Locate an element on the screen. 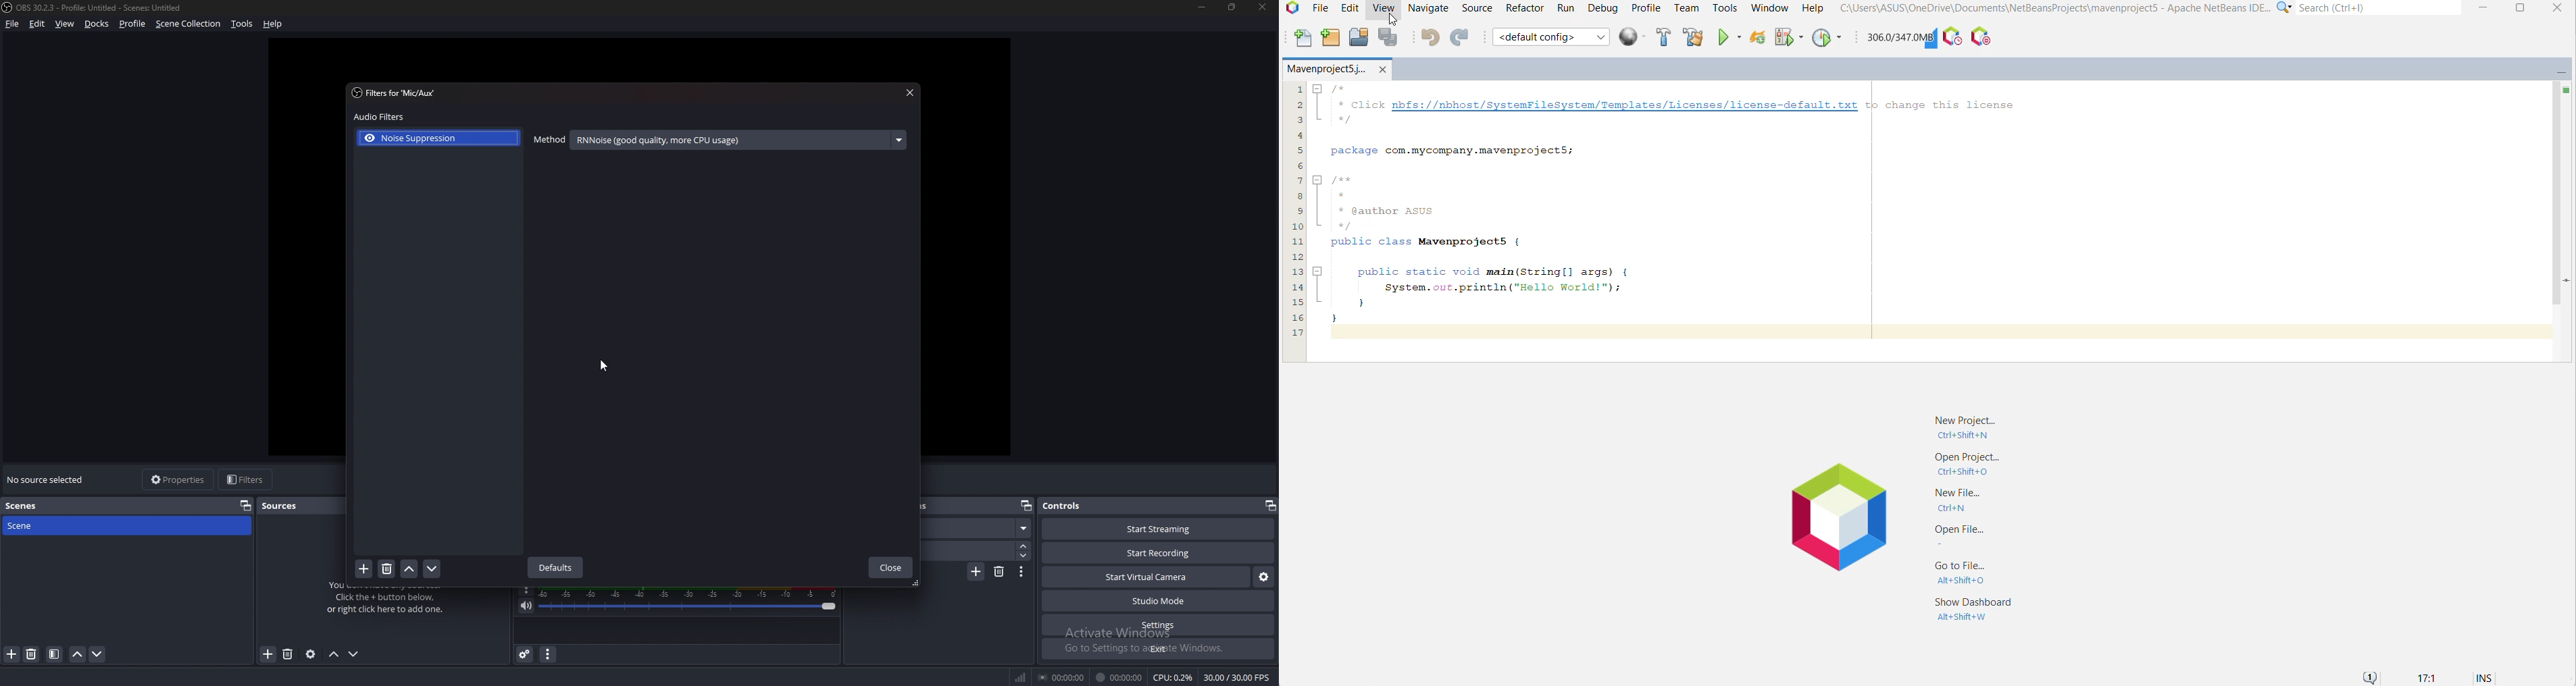  audio filters is located at coordinates (385, 117).